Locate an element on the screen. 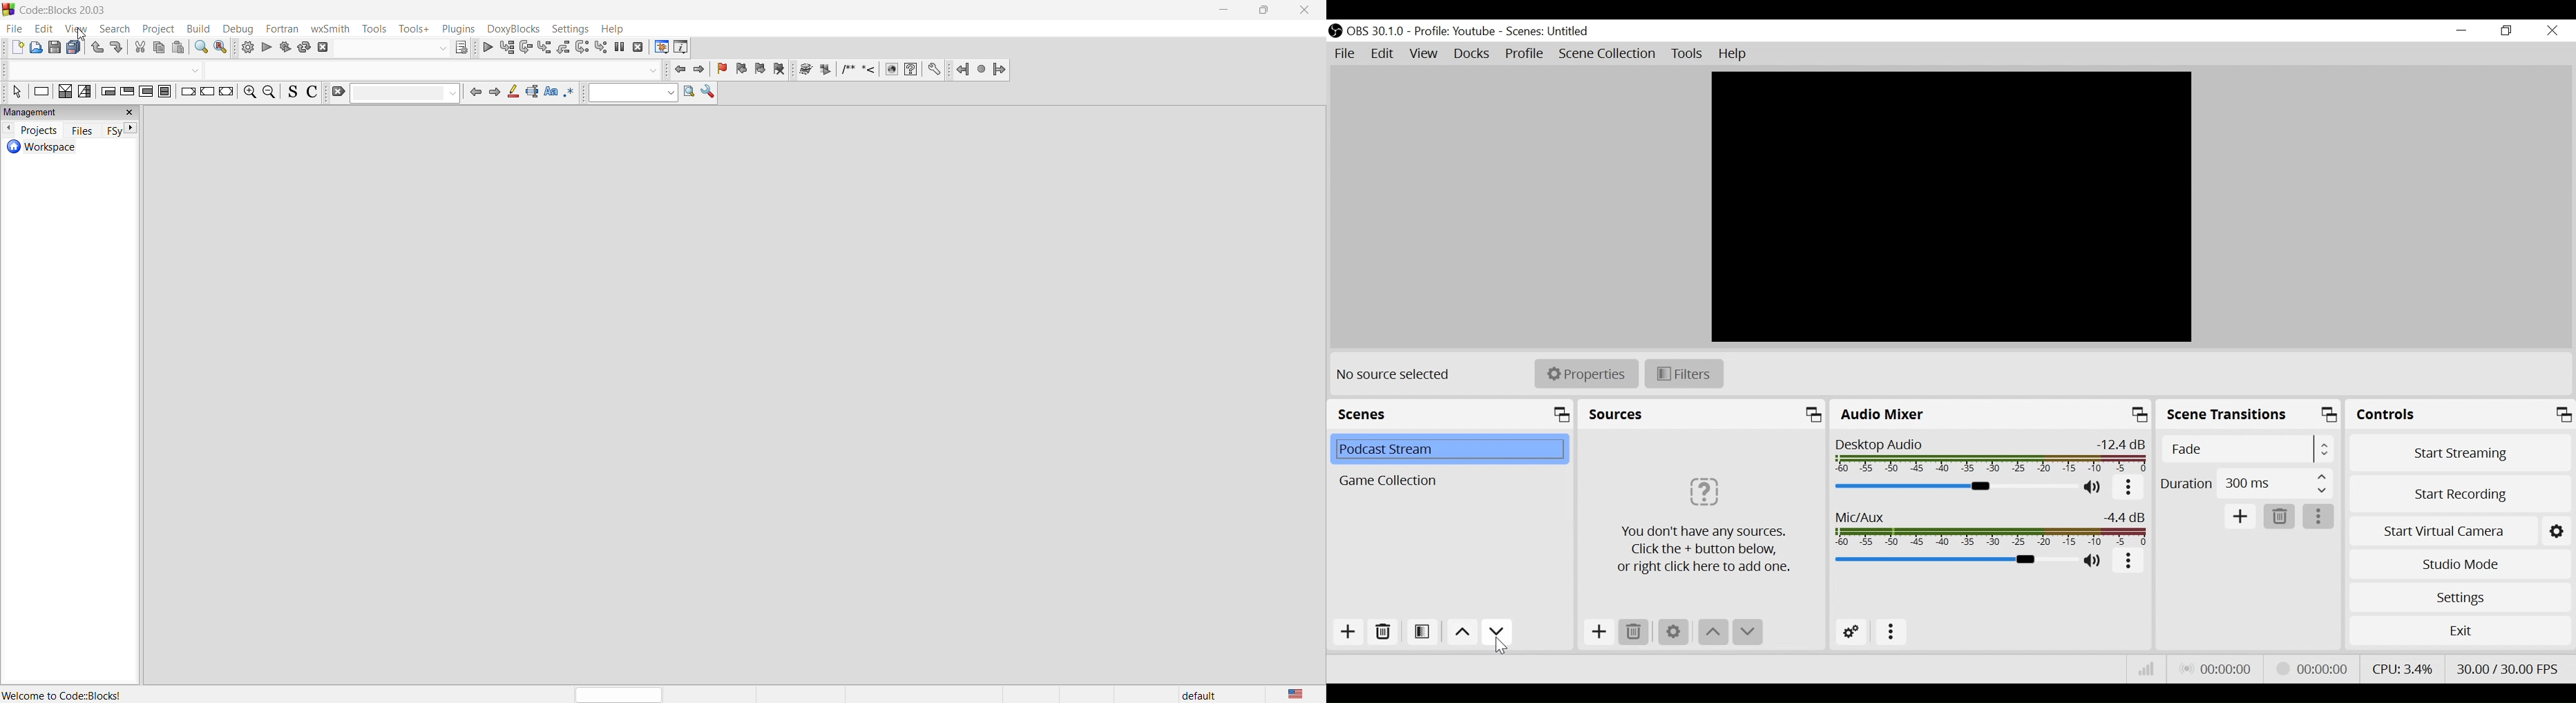  settings is located at coordinates (571, 28).